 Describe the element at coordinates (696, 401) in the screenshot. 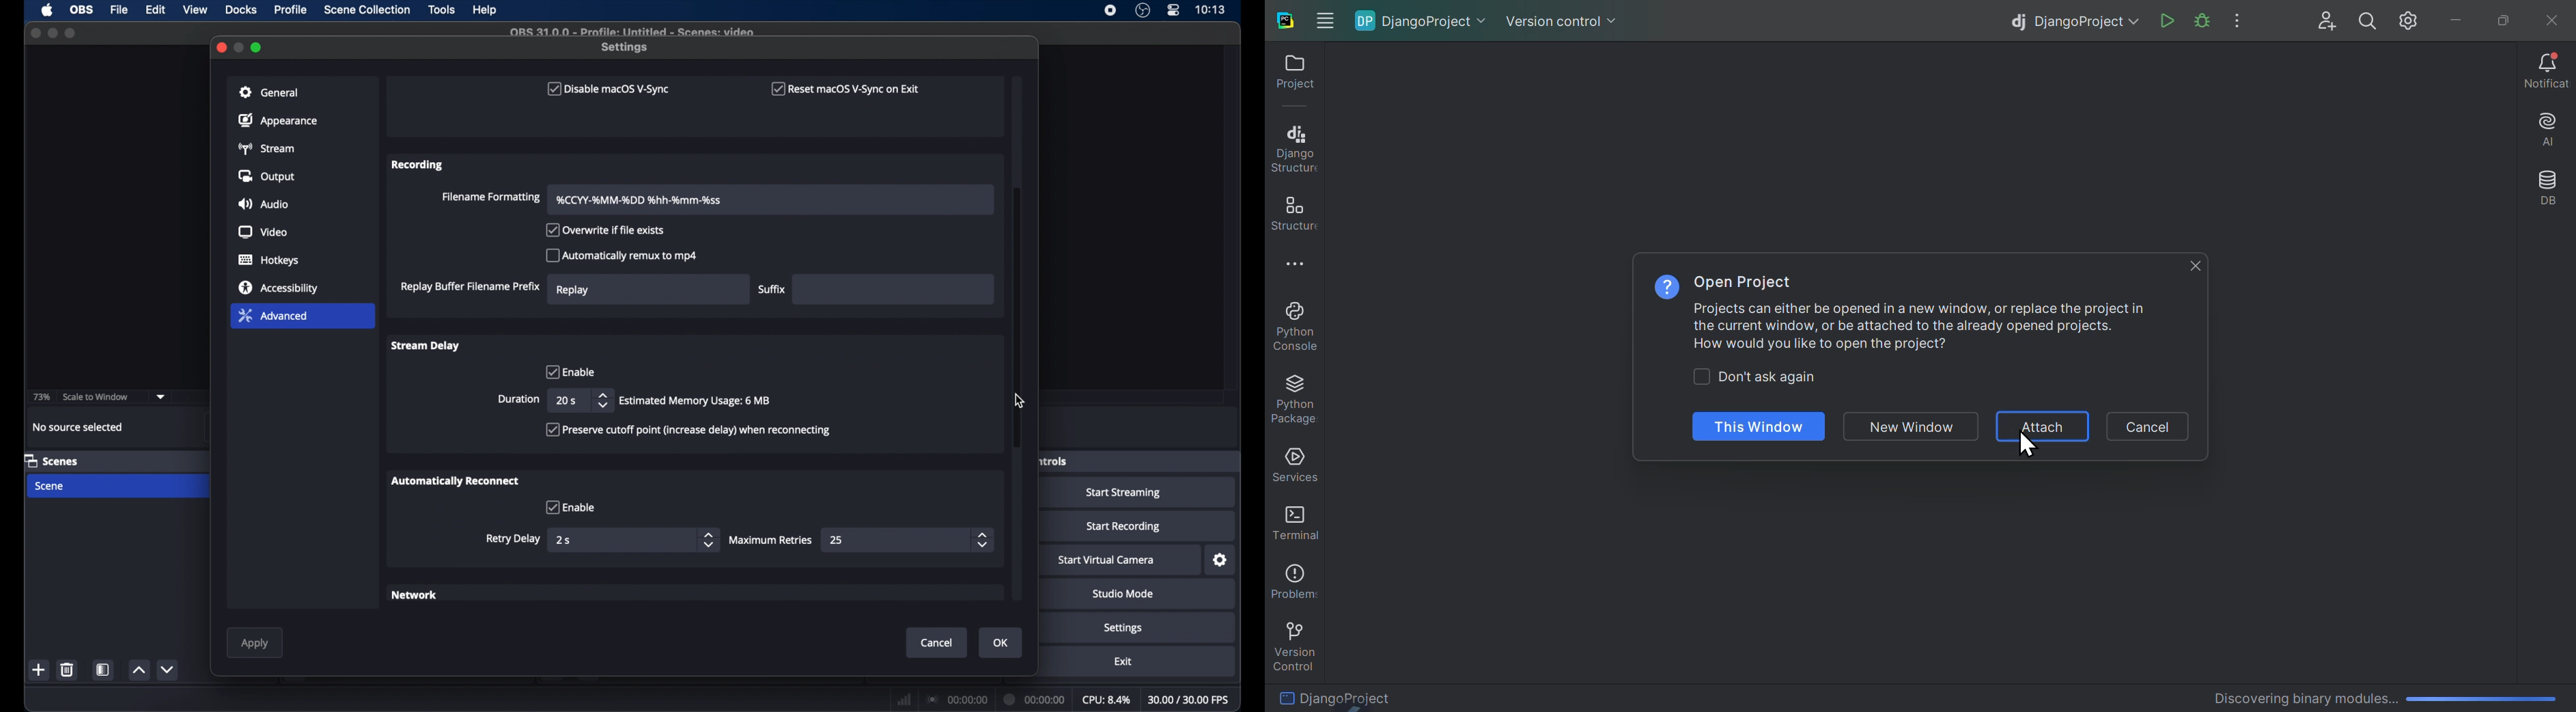

I see `info` at that location.